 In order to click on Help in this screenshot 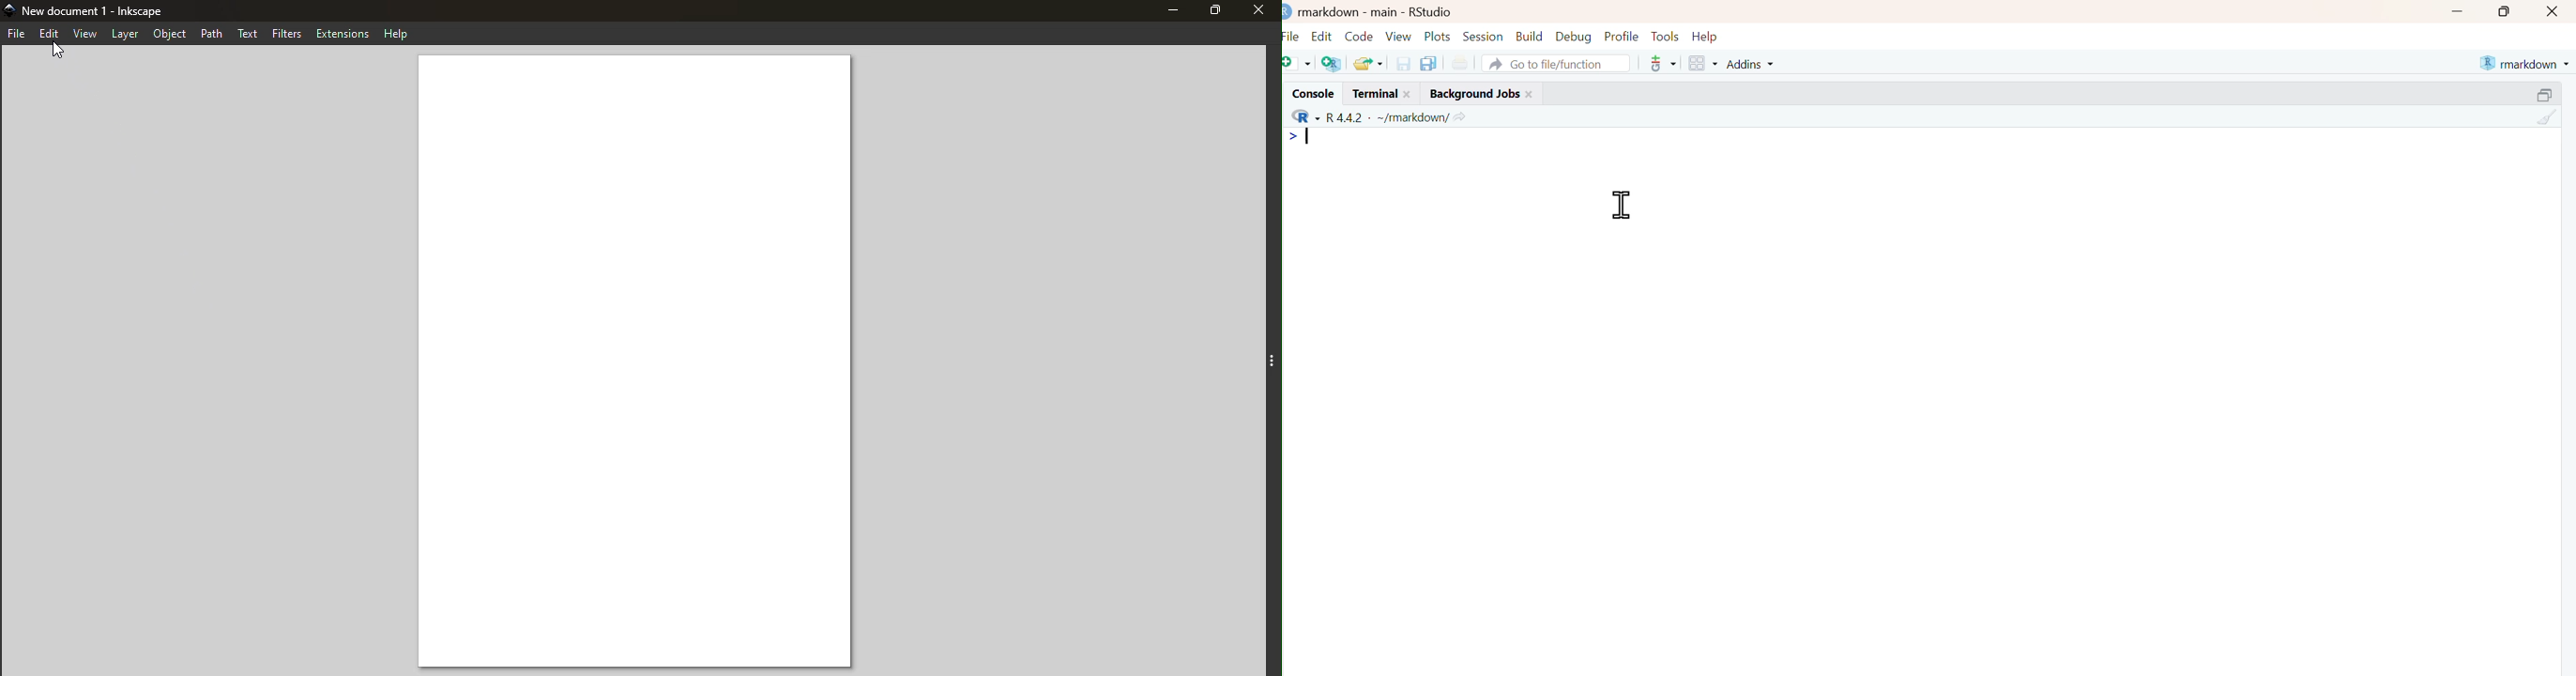, I will do `click(1709, 35)`.